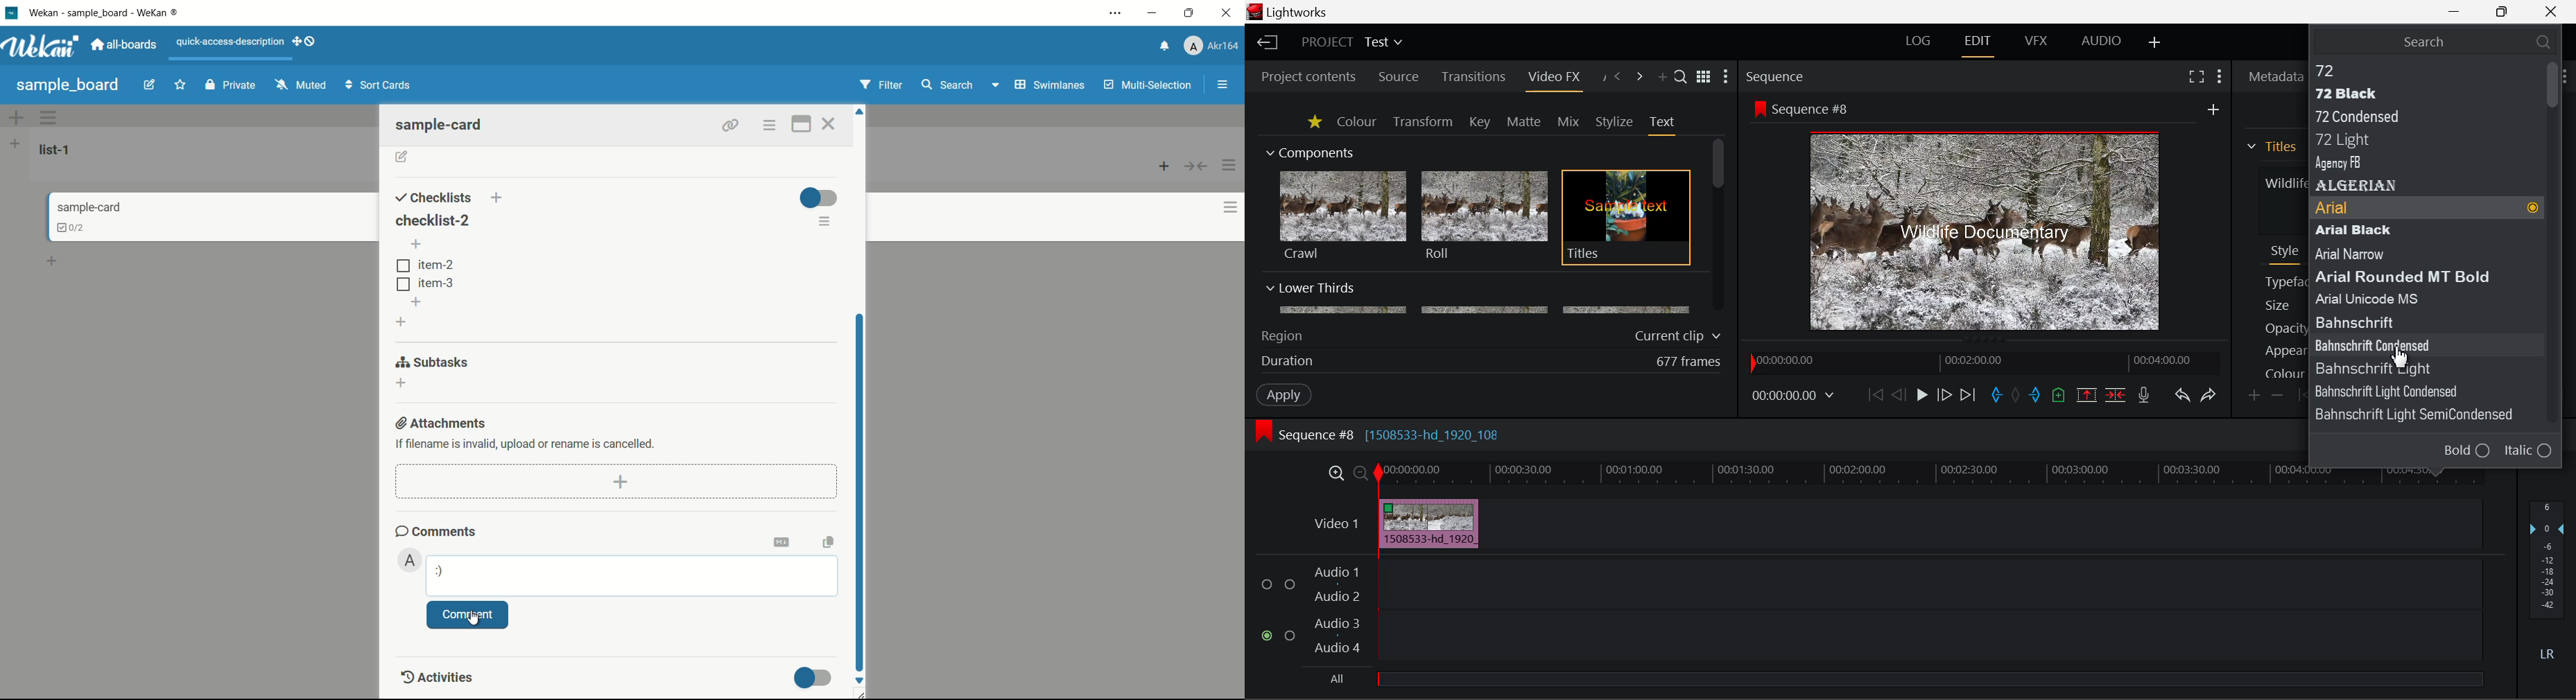 This screenshot has width=2576, height=700. Describe the element at coordinates (468, 615) in the screenshot. I see `comment` at that location.